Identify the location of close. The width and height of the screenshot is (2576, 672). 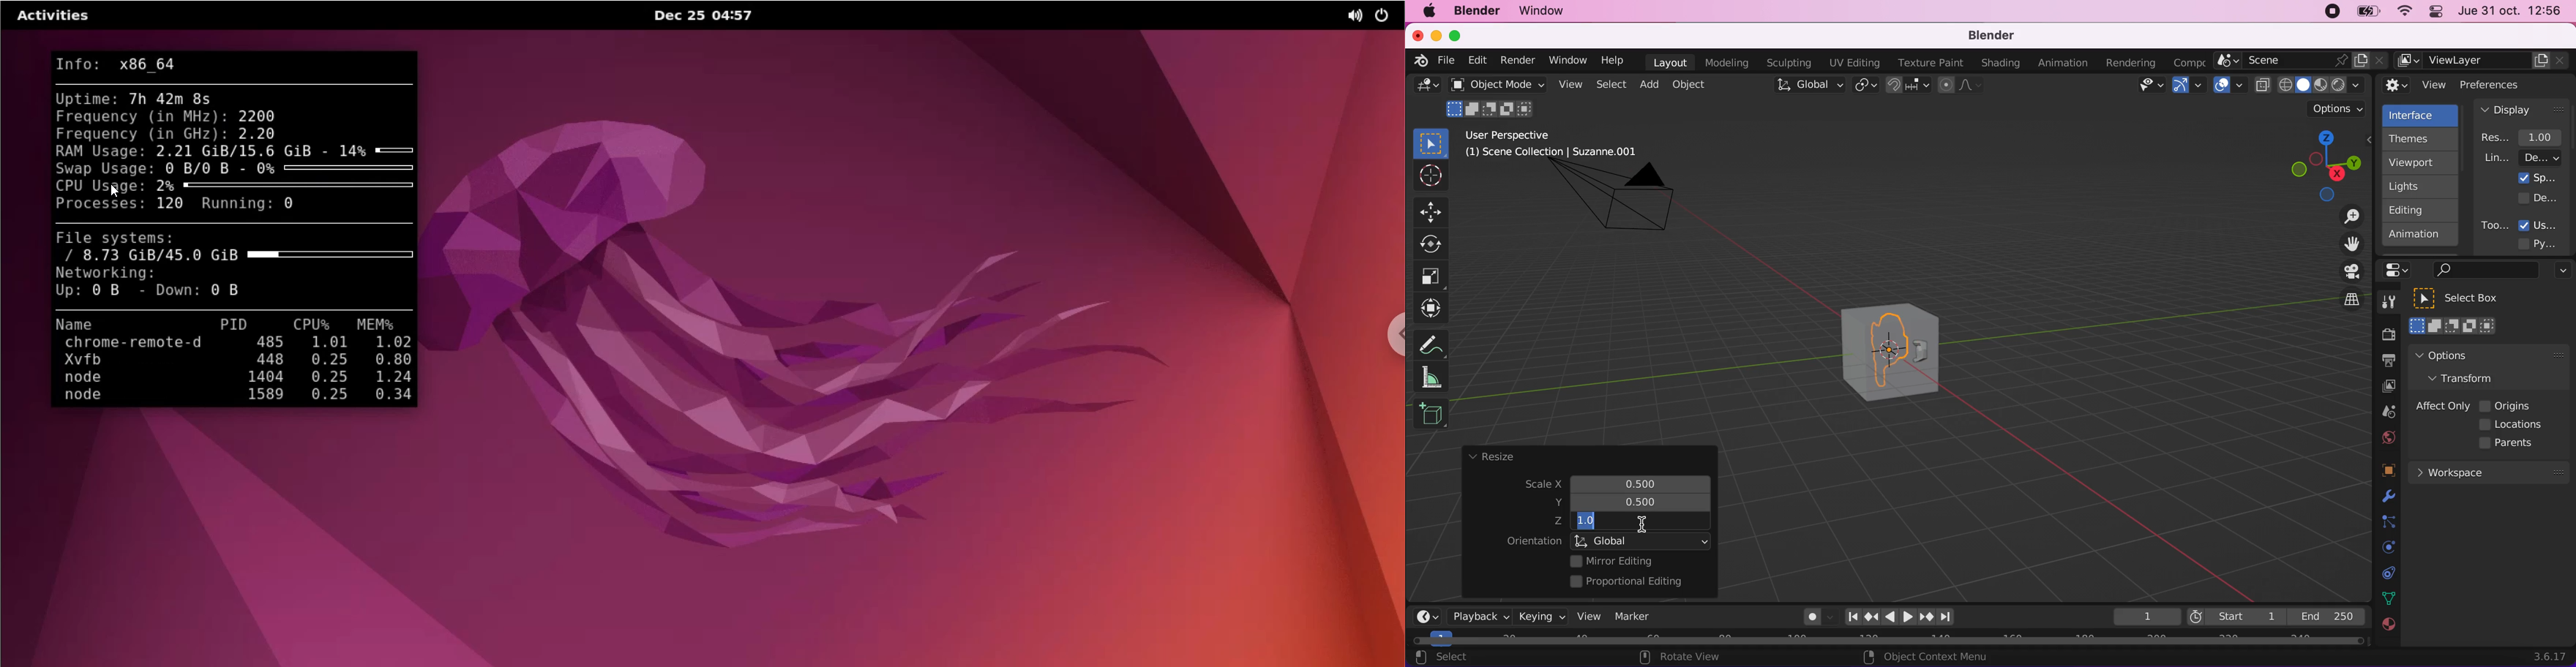
(1417, 35).